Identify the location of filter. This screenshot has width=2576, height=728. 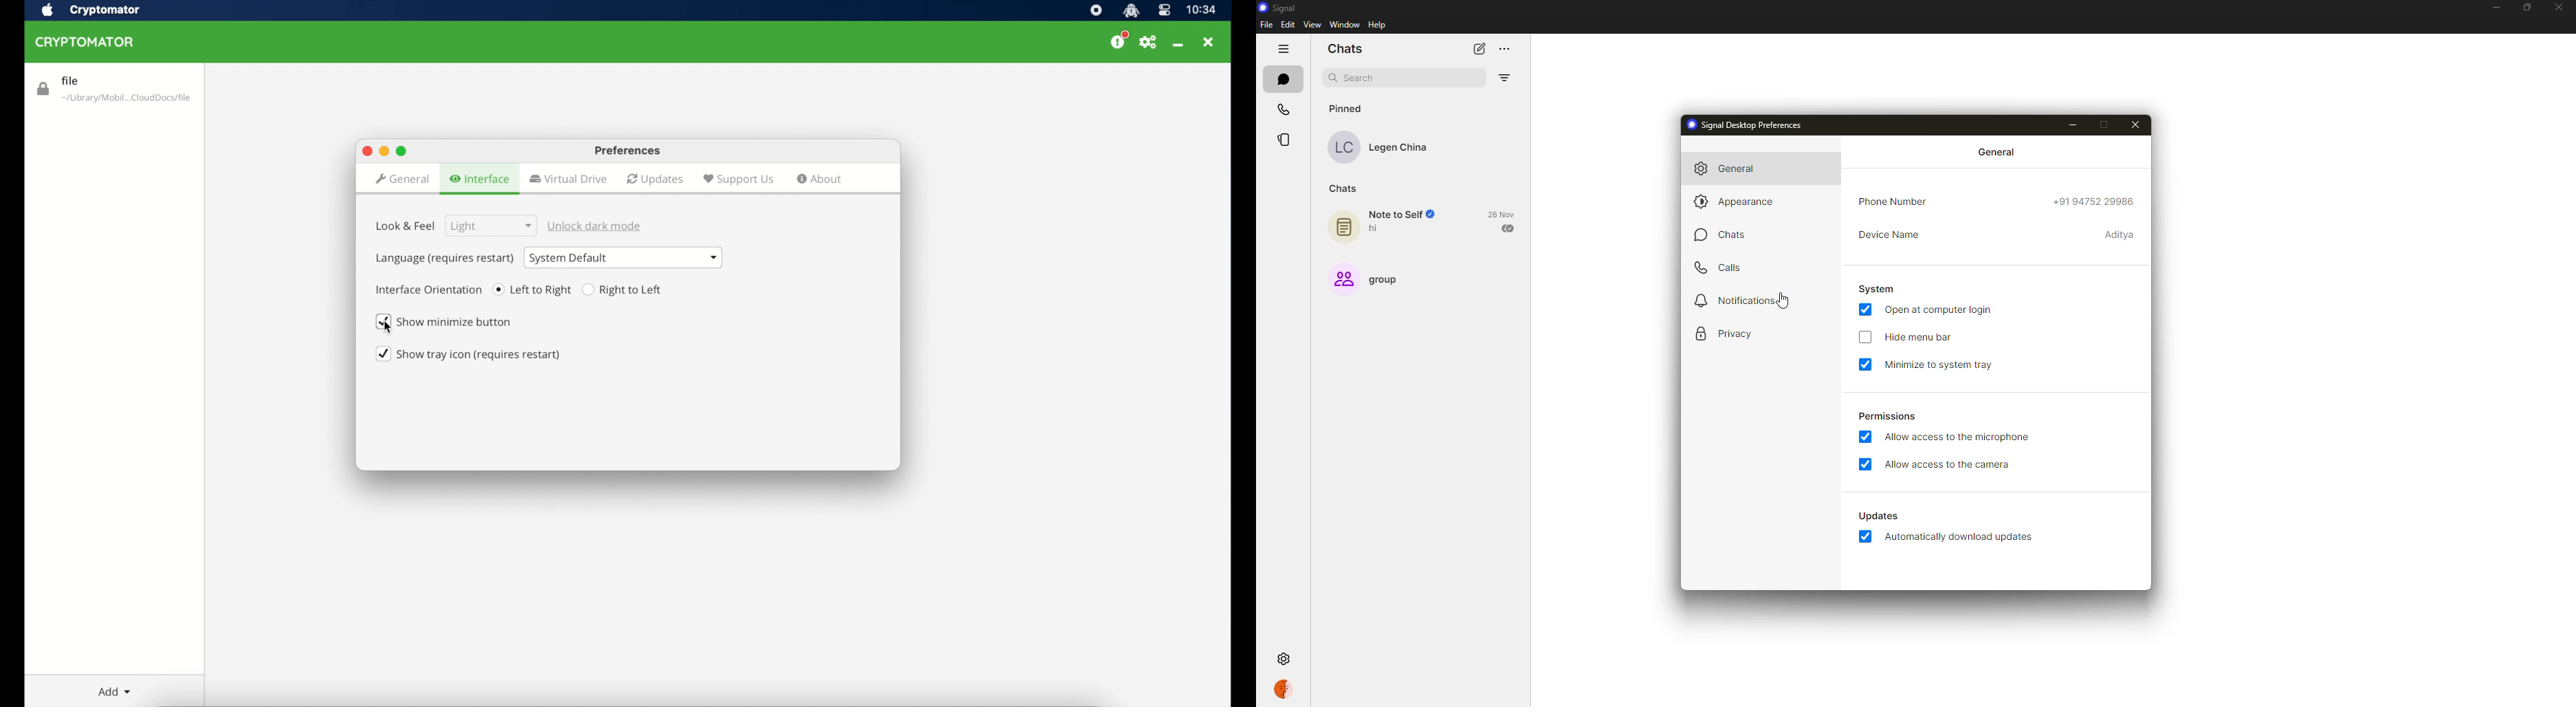
(1506, 75).